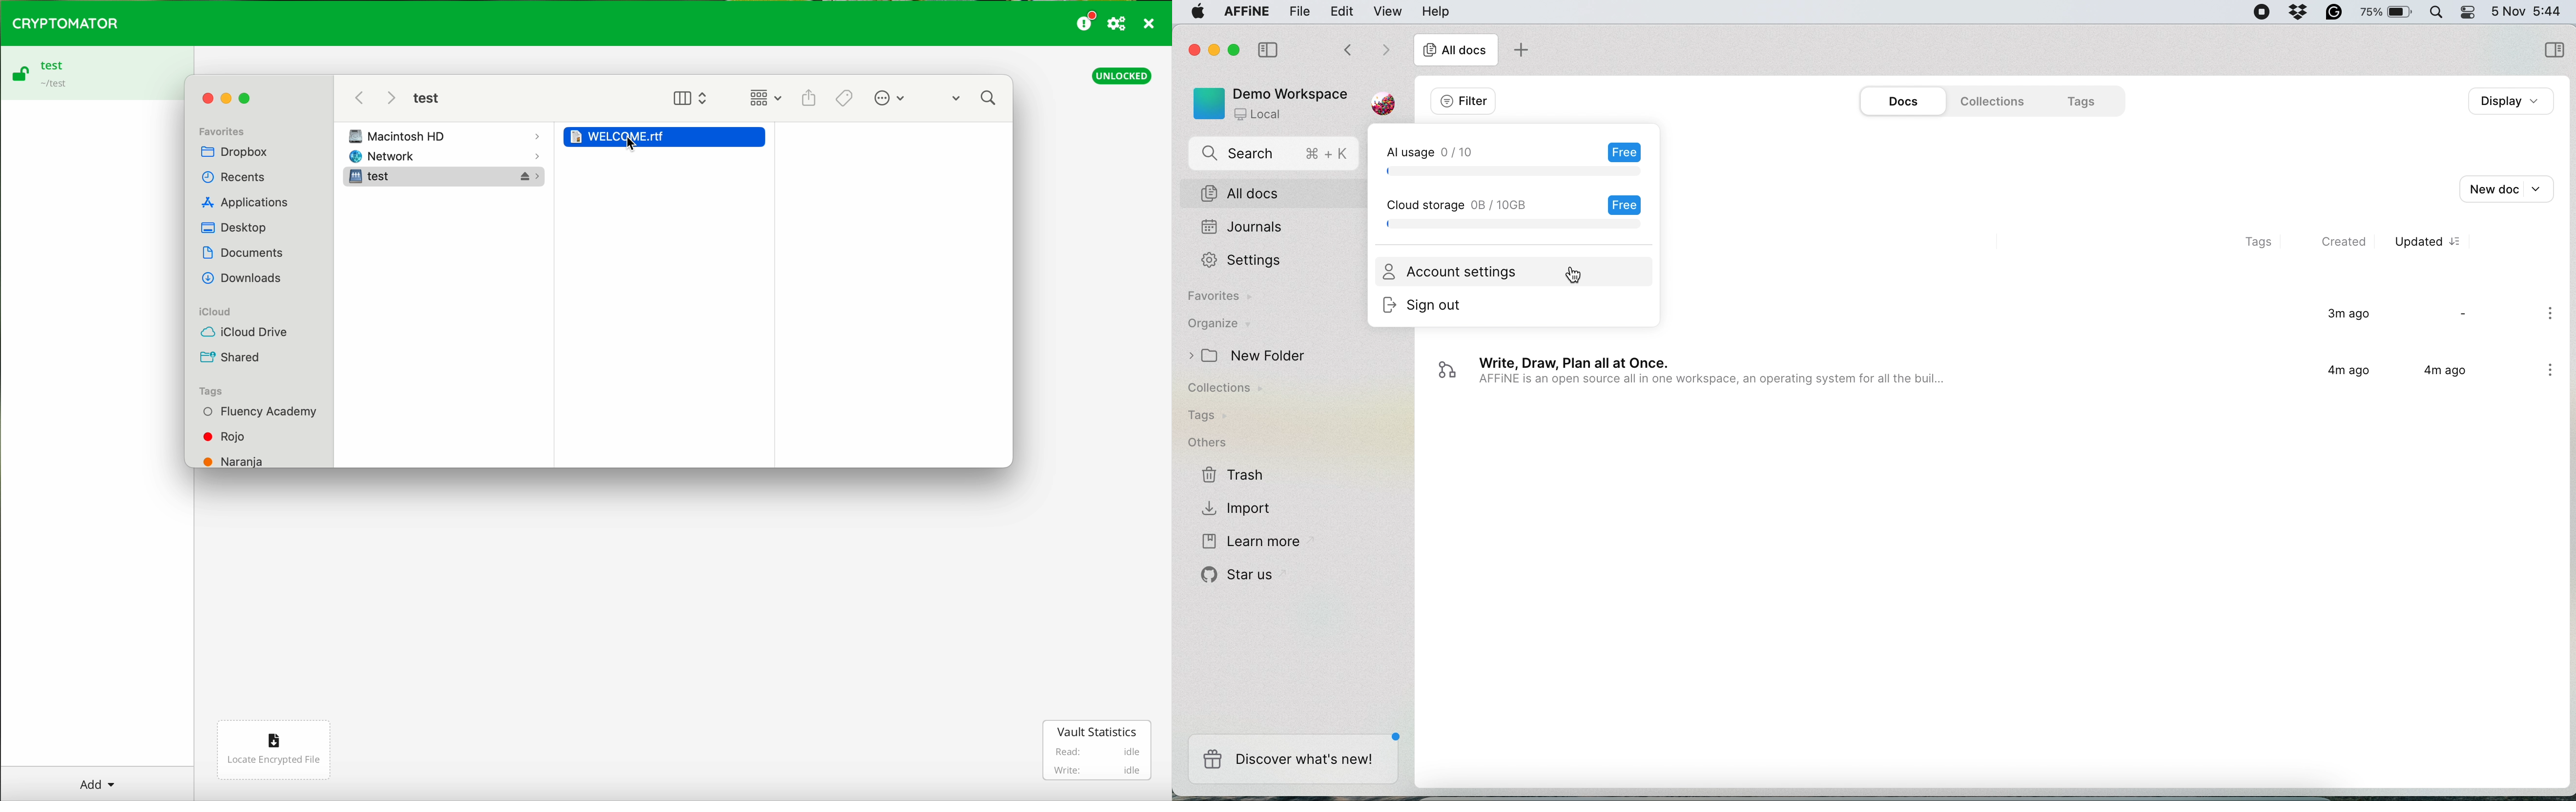 This screenshot has height=812, width=2576. What do you see at coordinates (1222, 298) in the screenshot?
I see `favourites` at bounding box center [1222, 298].